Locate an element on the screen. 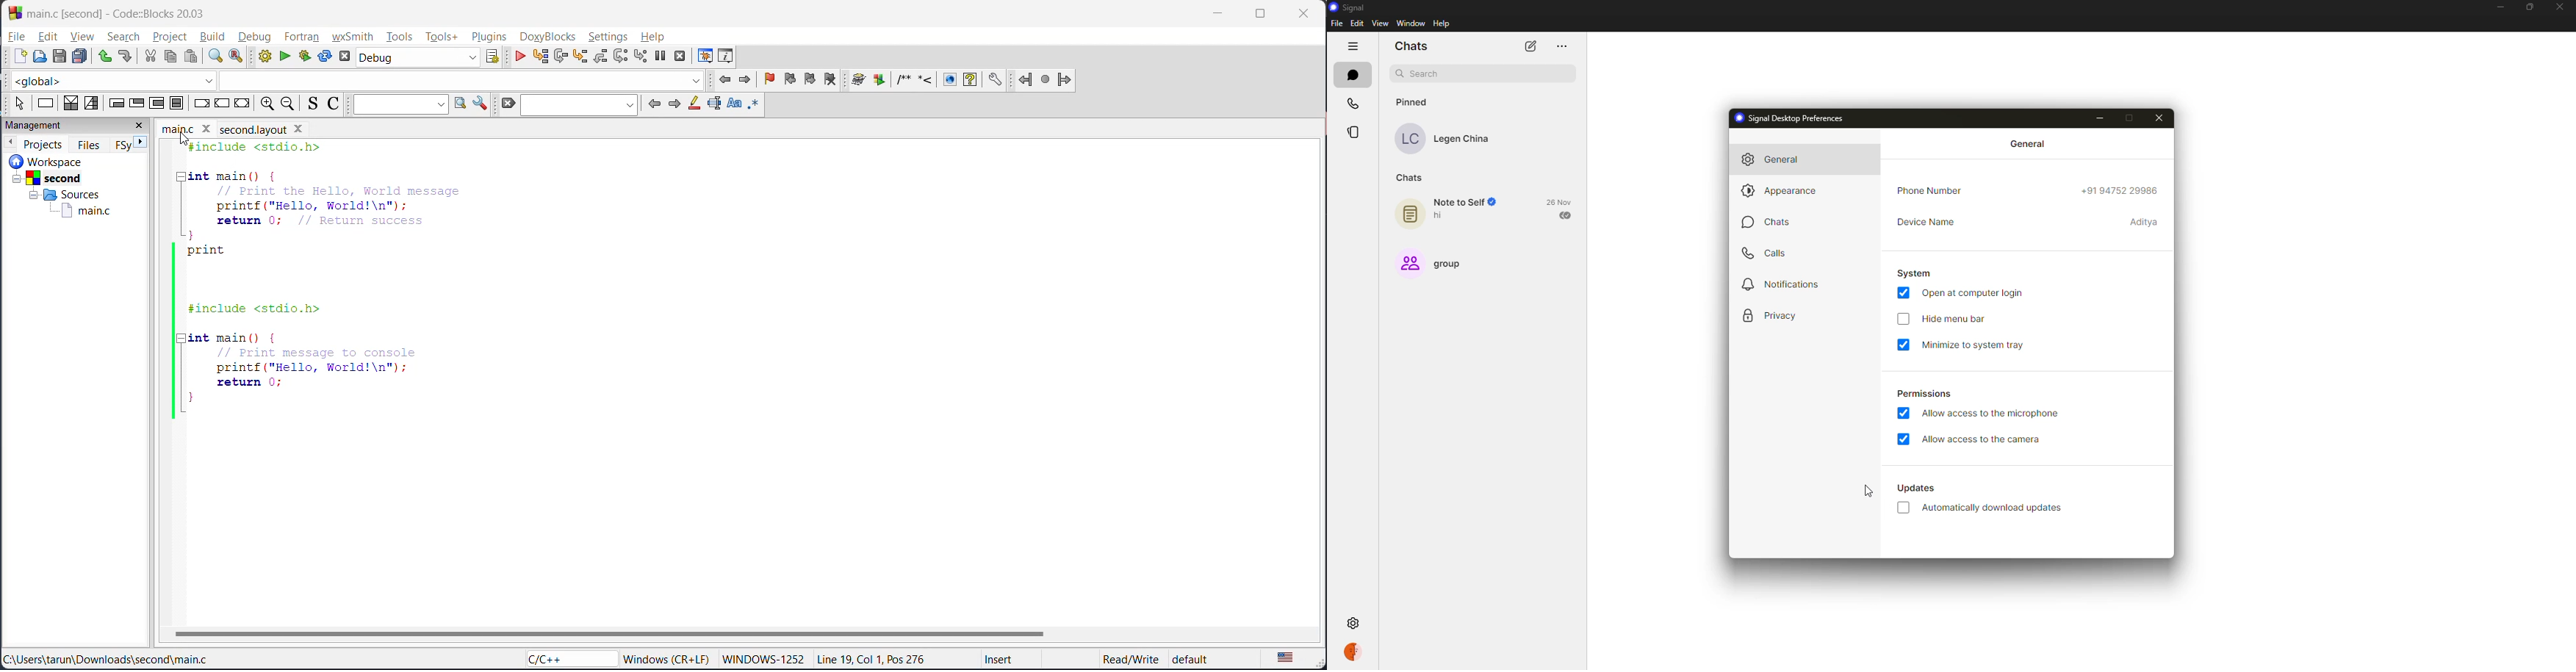 The image size is (2576, 672). main.c is located at coordinates (87, 212).